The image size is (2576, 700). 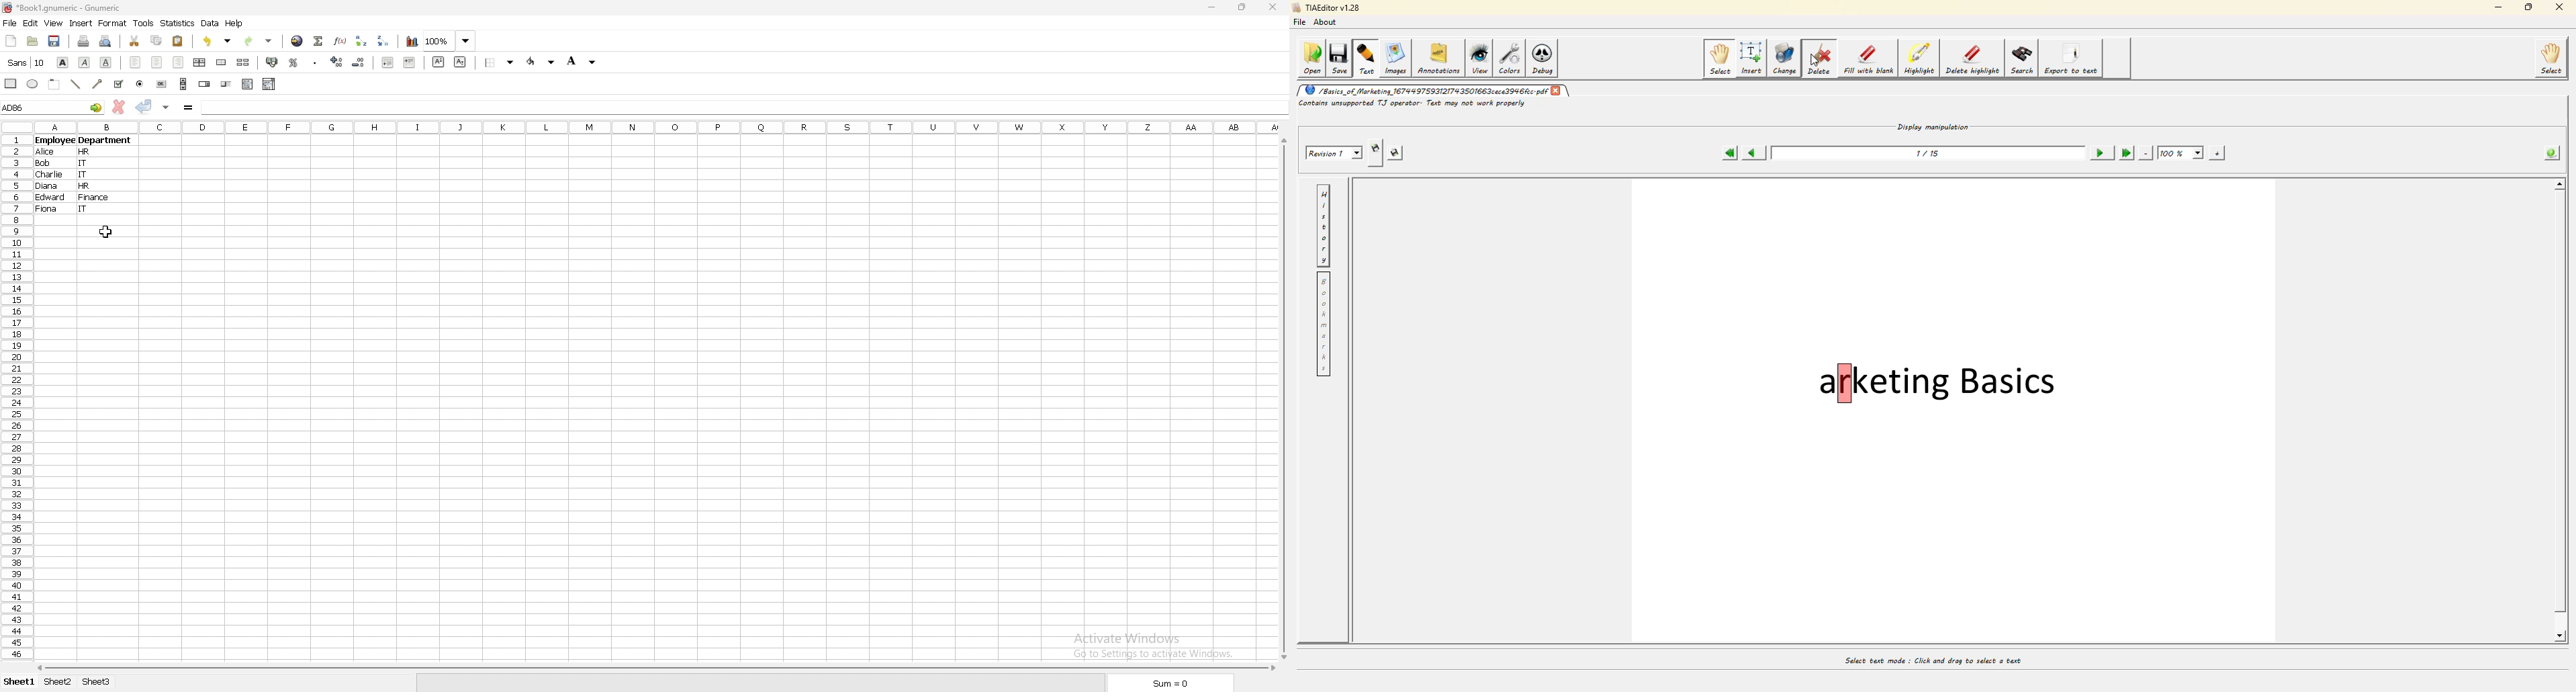 I want to click on accounting, so click(x=273, y=61).